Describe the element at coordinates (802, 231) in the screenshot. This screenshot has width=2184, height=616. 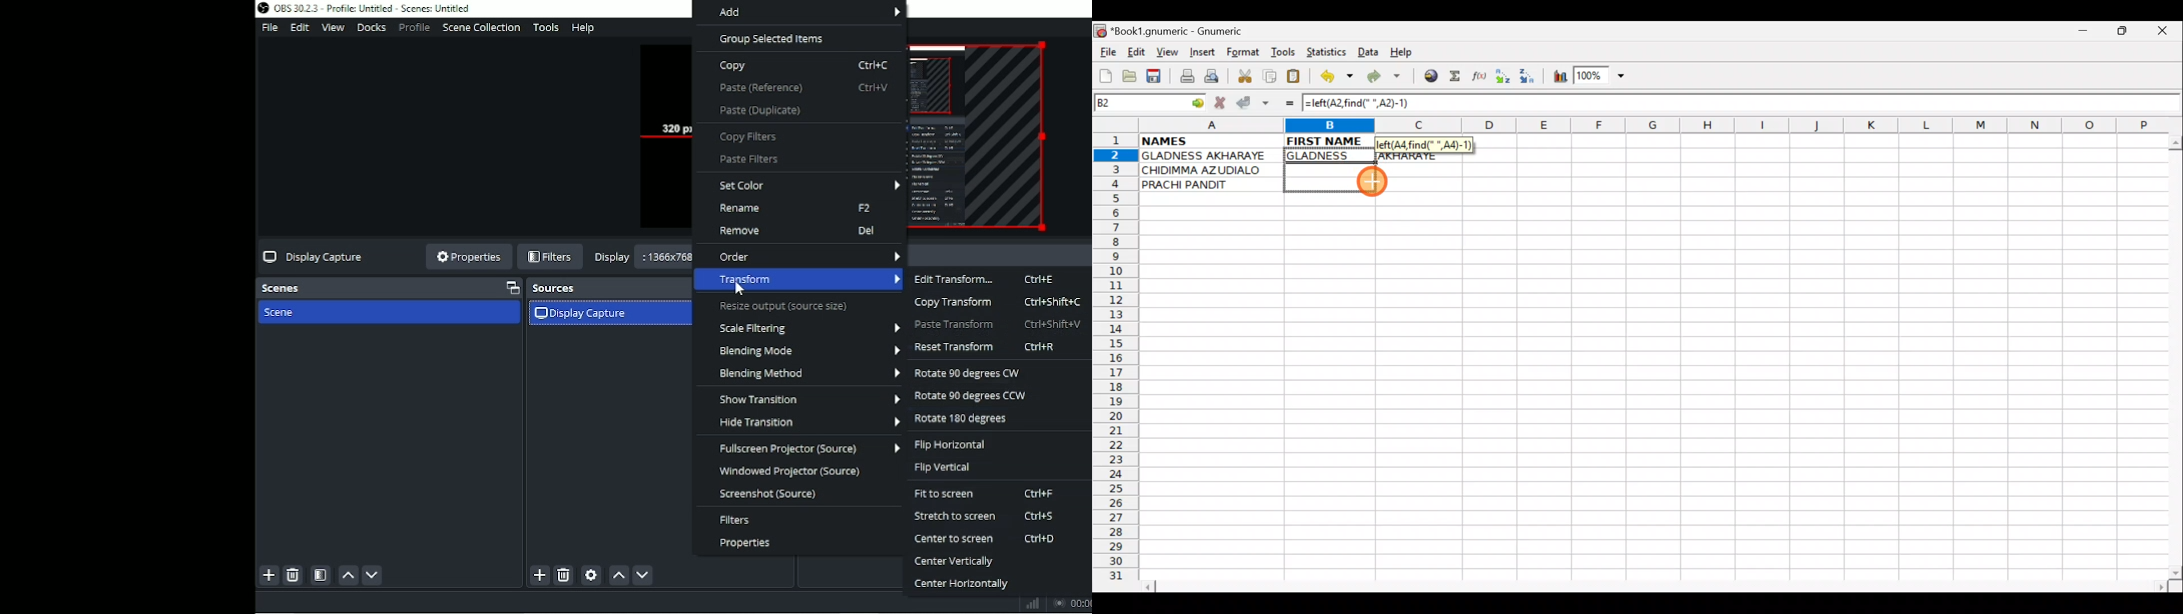
I see `Remove` at that location.